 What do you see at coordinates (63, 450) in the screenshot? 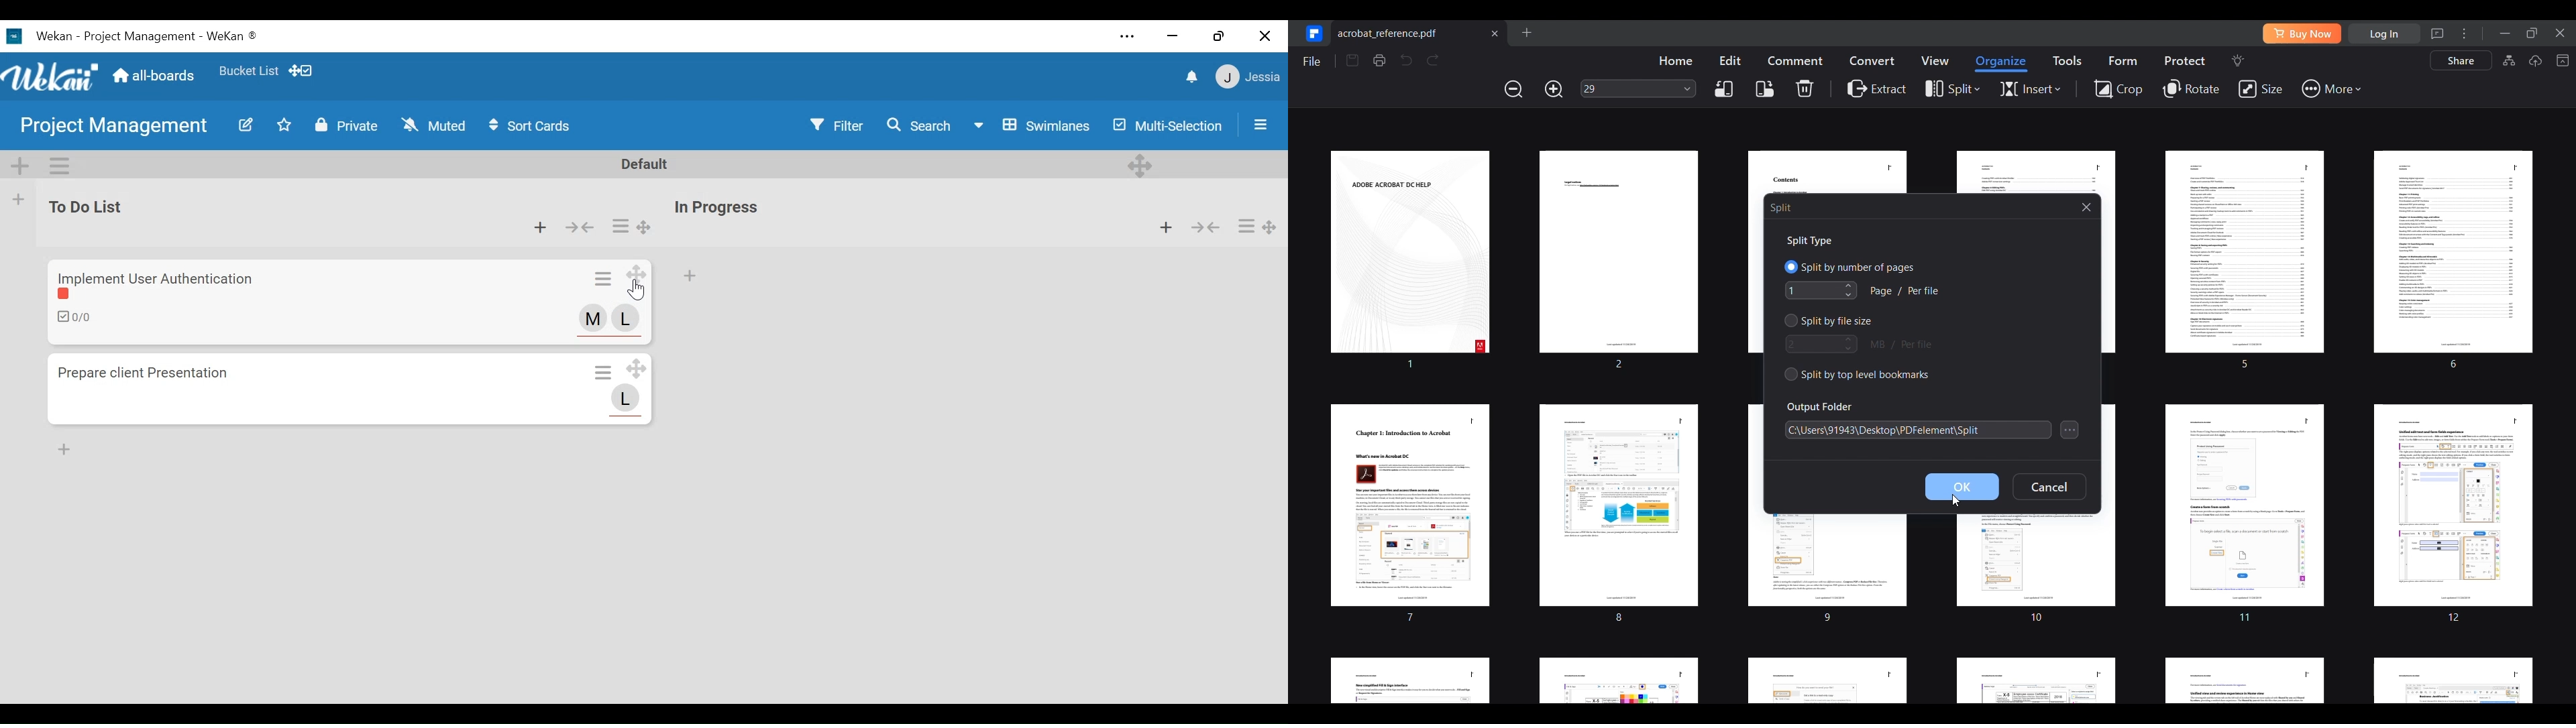
I see `Add card to Bottom of the list` at bounding box center [63, 450].